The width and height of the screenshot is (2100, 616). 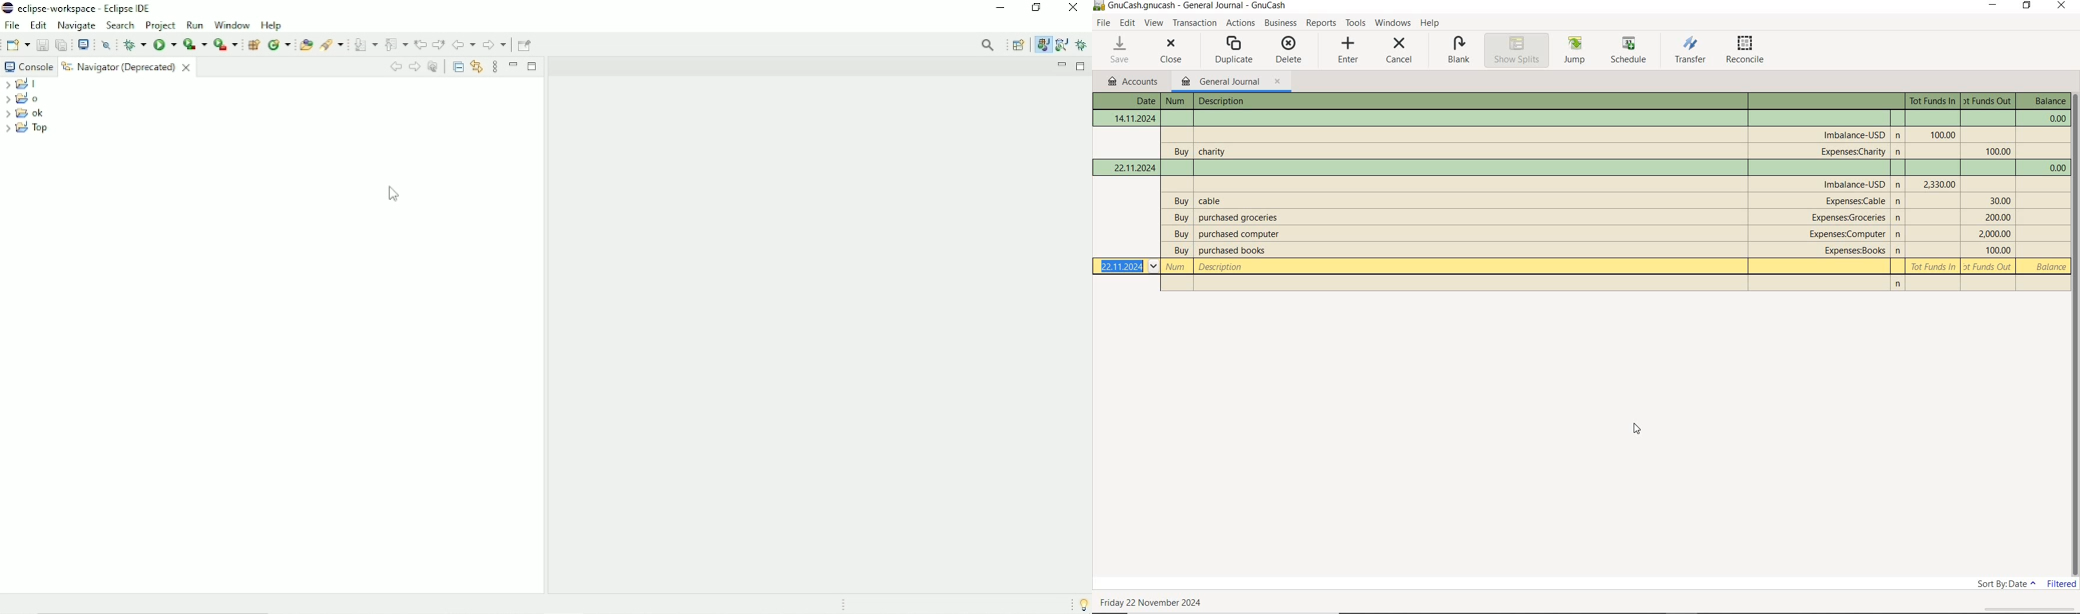 What do you see at coordinates (1349, 51) in the screenshot?
I see `ENTER` at bounding box center [1349, 51].